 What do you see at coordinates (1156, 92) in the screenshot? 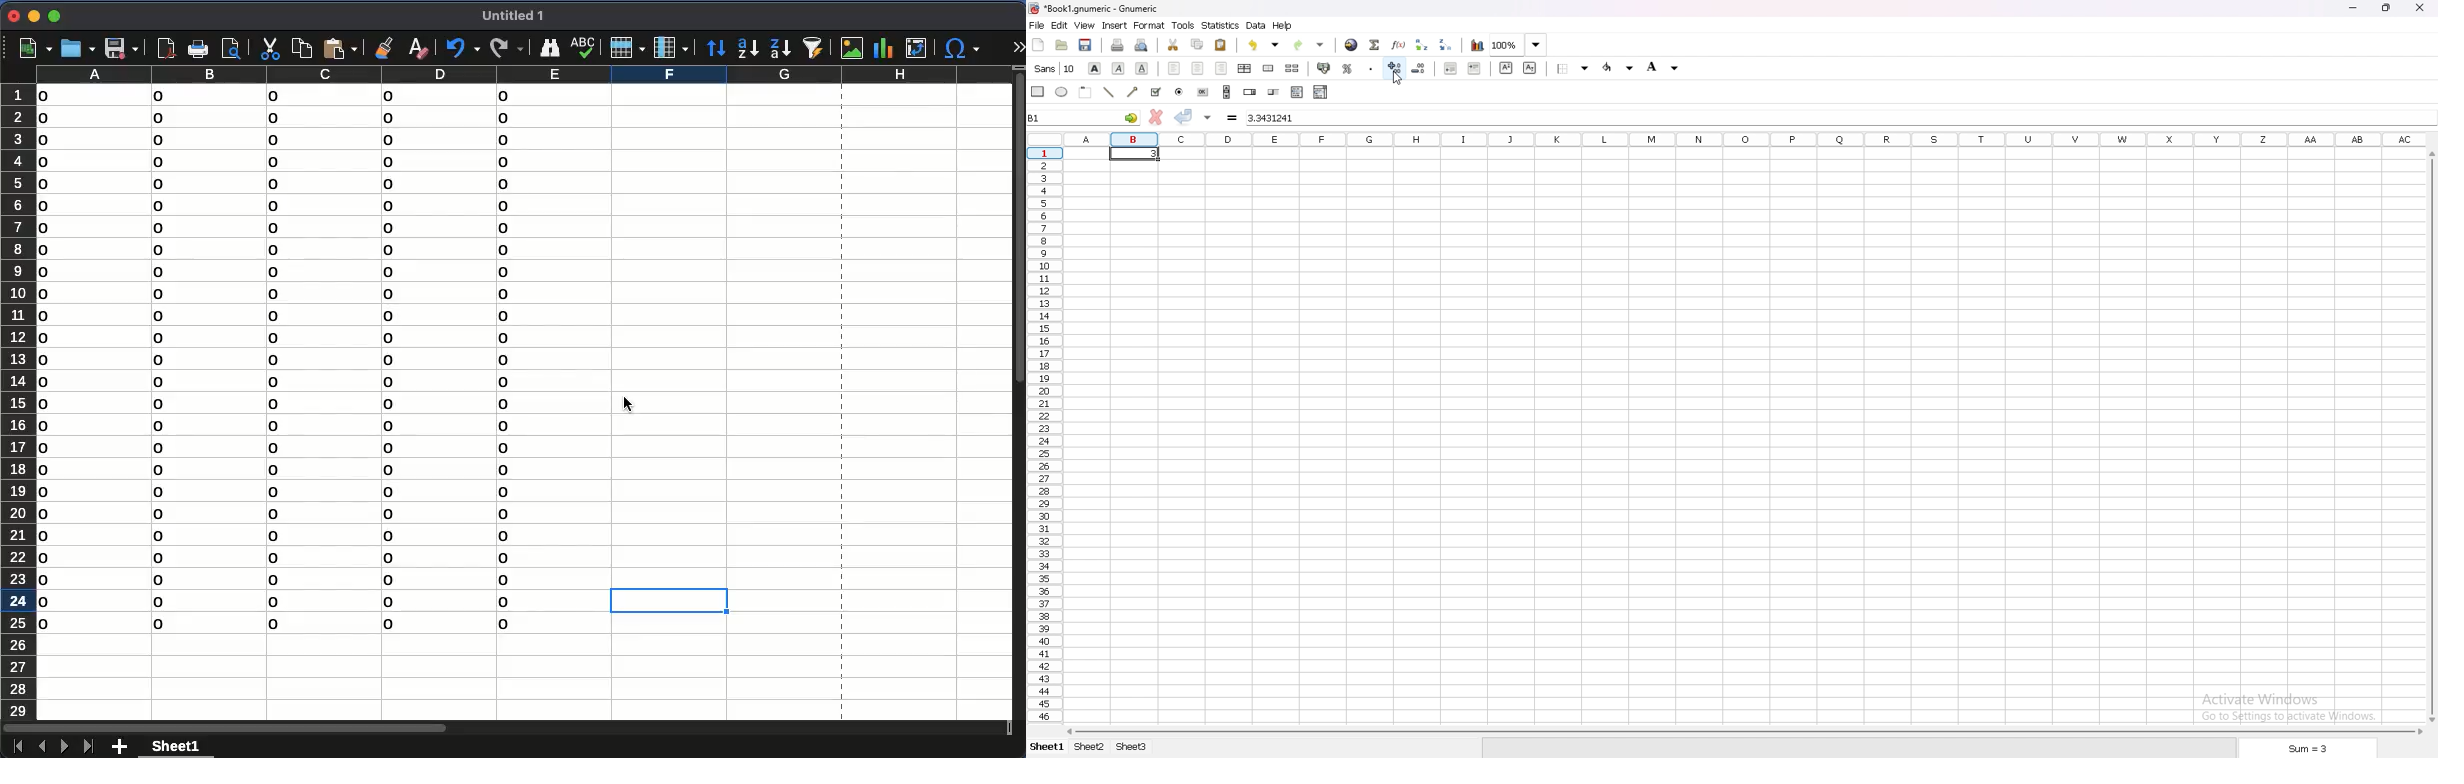
I see `tickbox` at bounding box center [1156, 92].